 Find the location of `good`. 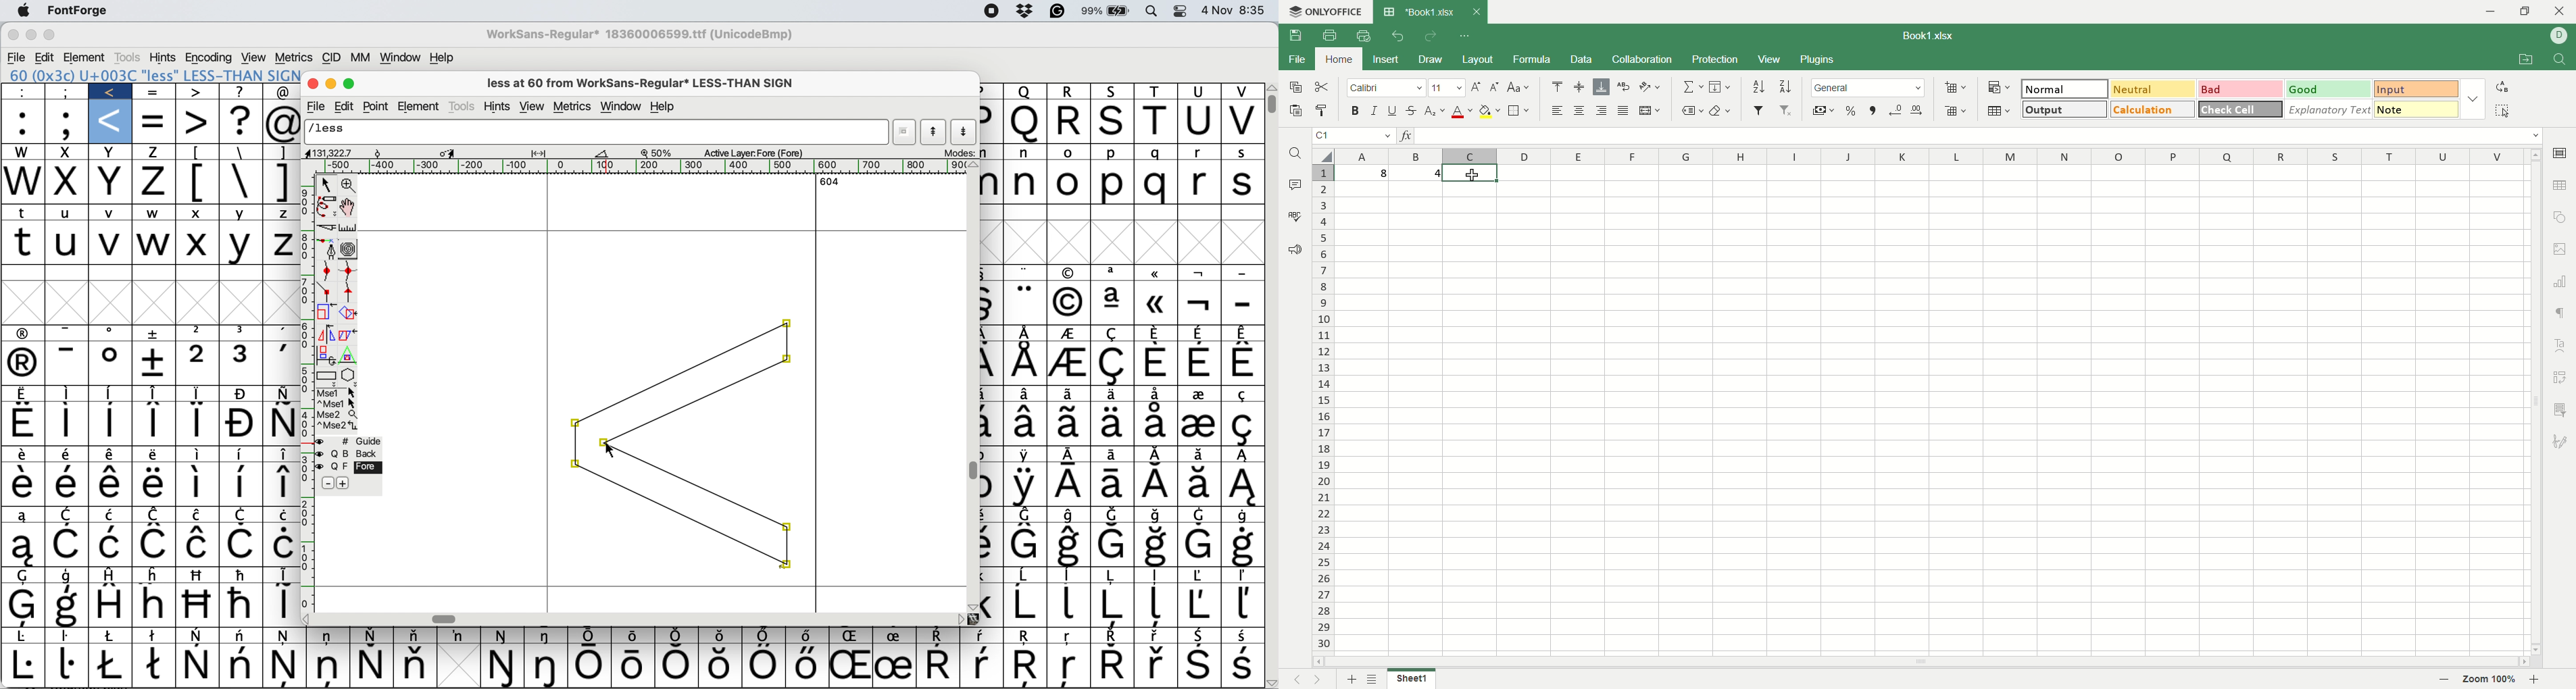

good is located at coordinates (2329, 89).